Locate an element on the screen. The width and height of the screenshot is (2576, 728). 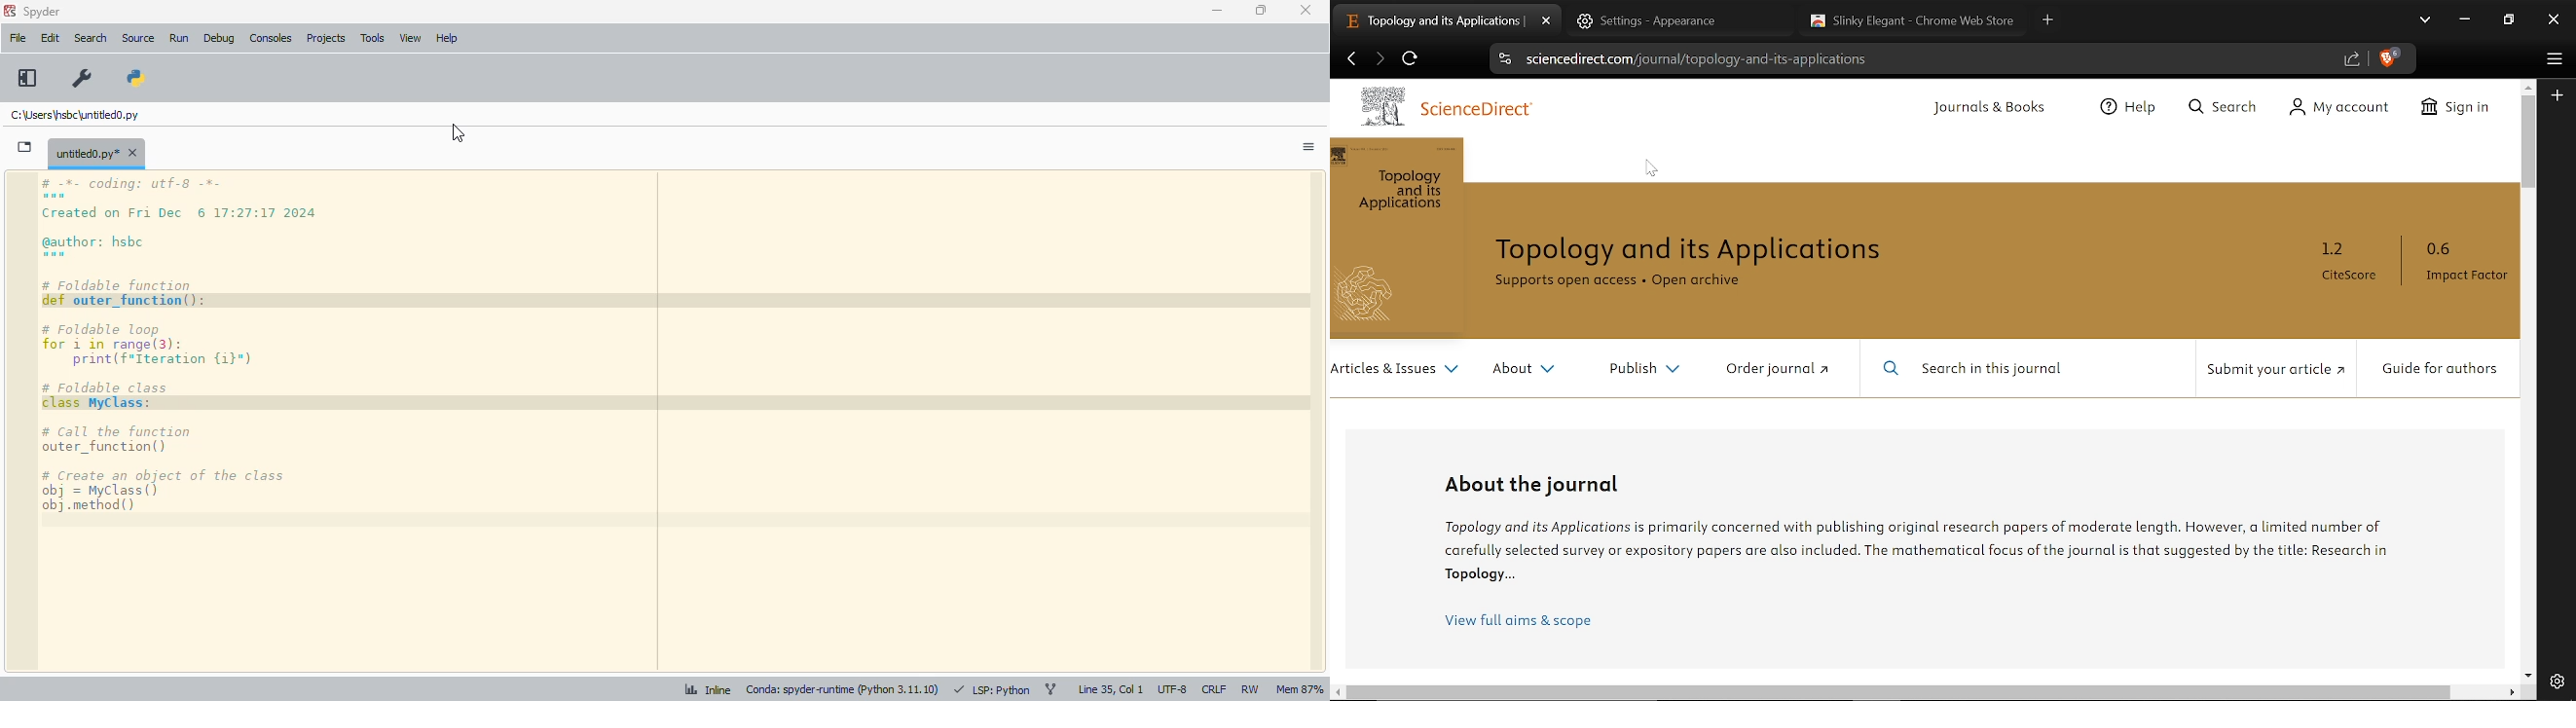
View site information is located at coordinates (1503, 60).